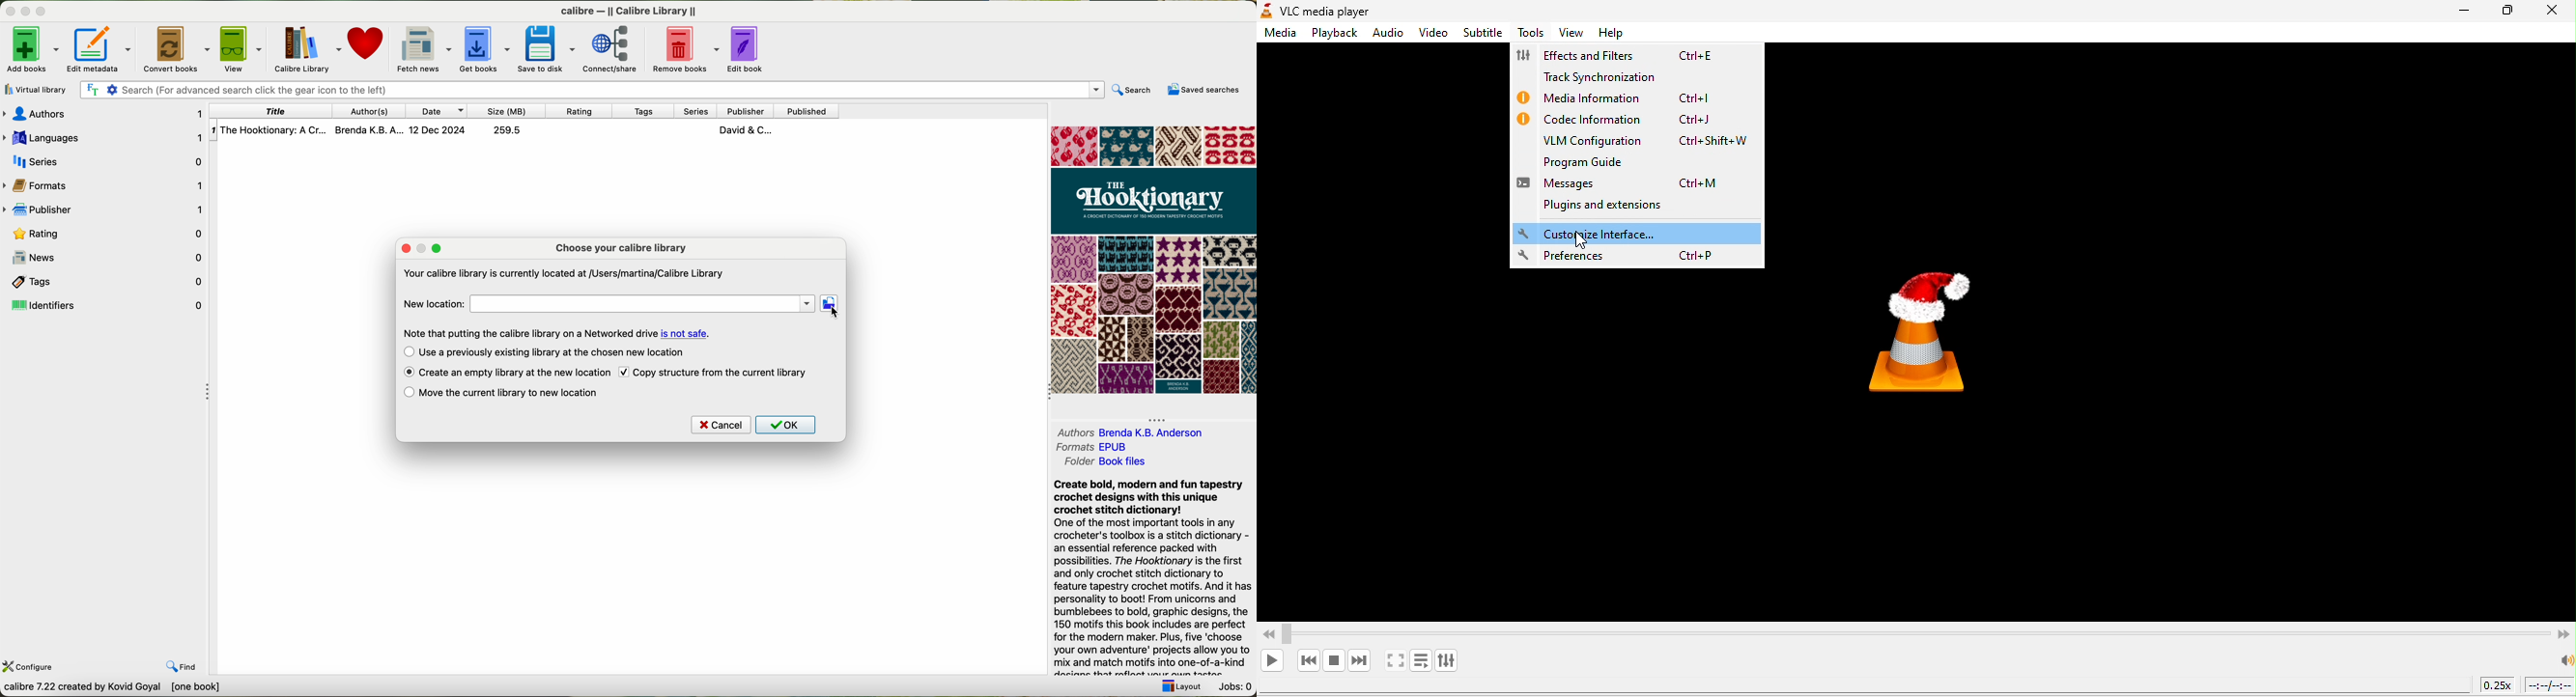 The width and height of the screenshot is (2576, 700). Describe the element at coordinates (1108, 464) in the screenshot. I see `folder Book files` at that location.